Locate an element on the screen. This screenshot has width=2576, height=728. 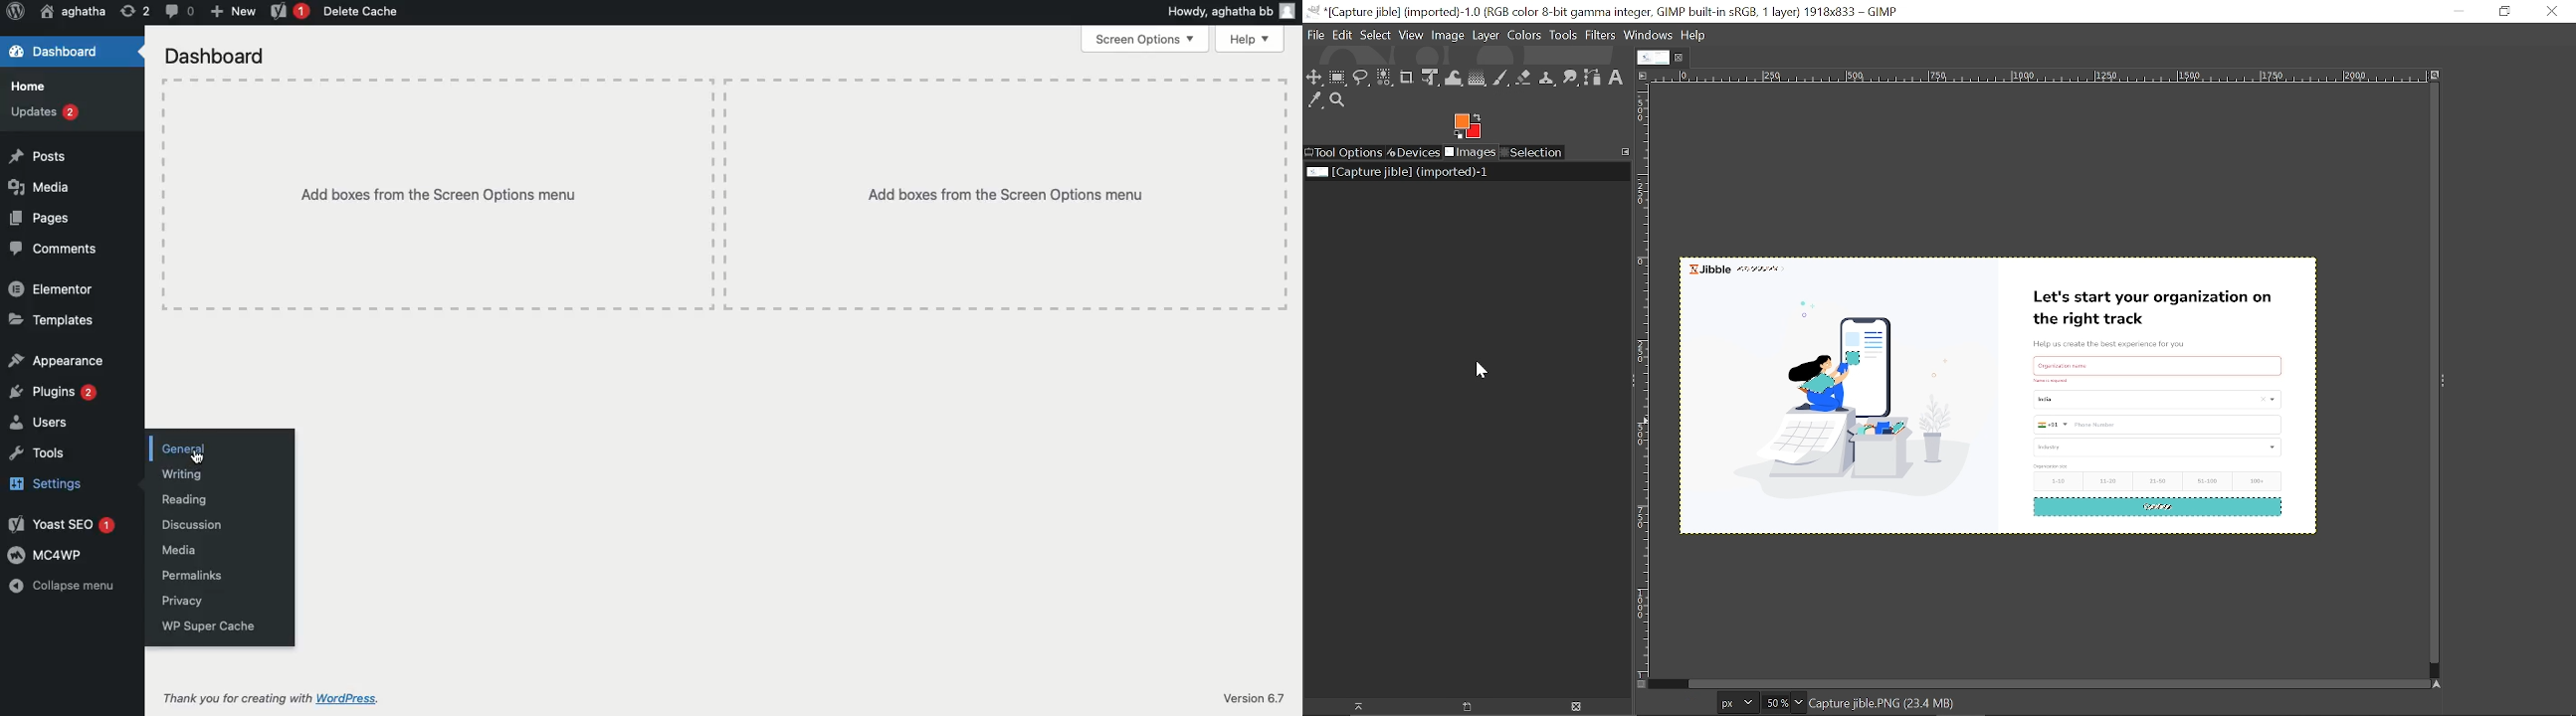
Filters is located at coordinates (1601, 36).